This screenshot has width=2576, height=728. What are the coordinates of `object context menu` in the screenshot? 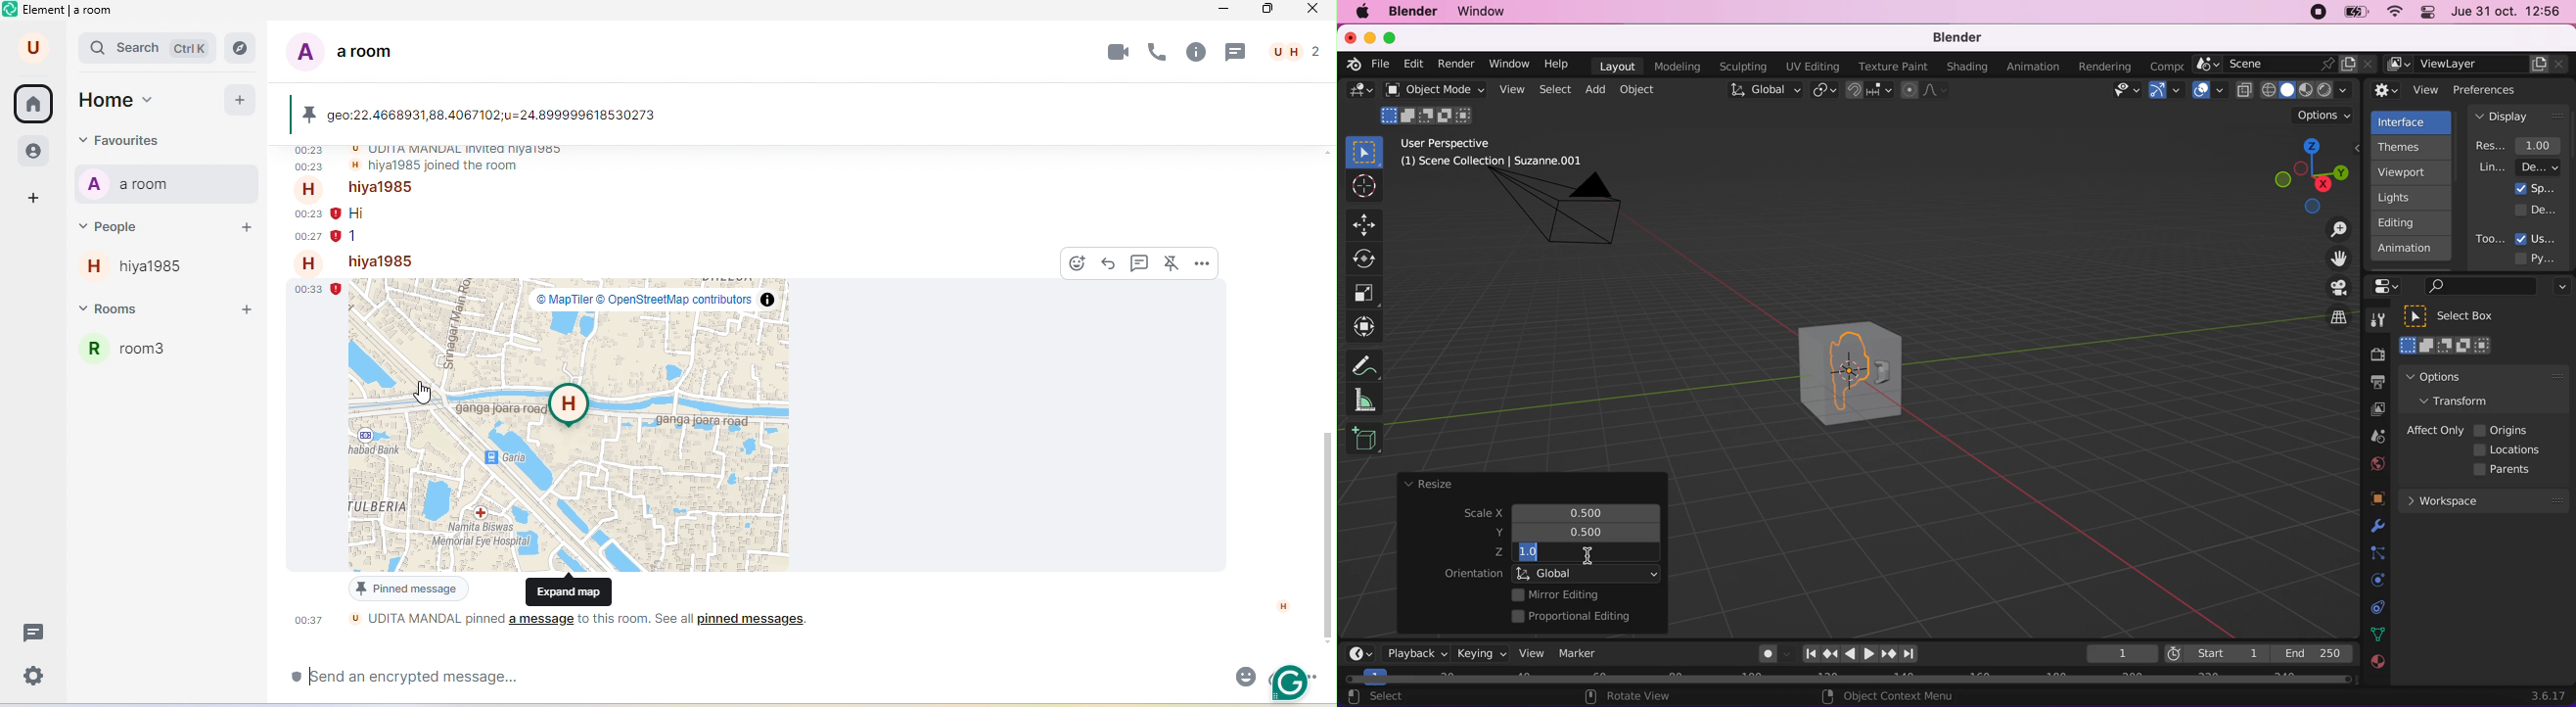 It's located at (1891, 696).